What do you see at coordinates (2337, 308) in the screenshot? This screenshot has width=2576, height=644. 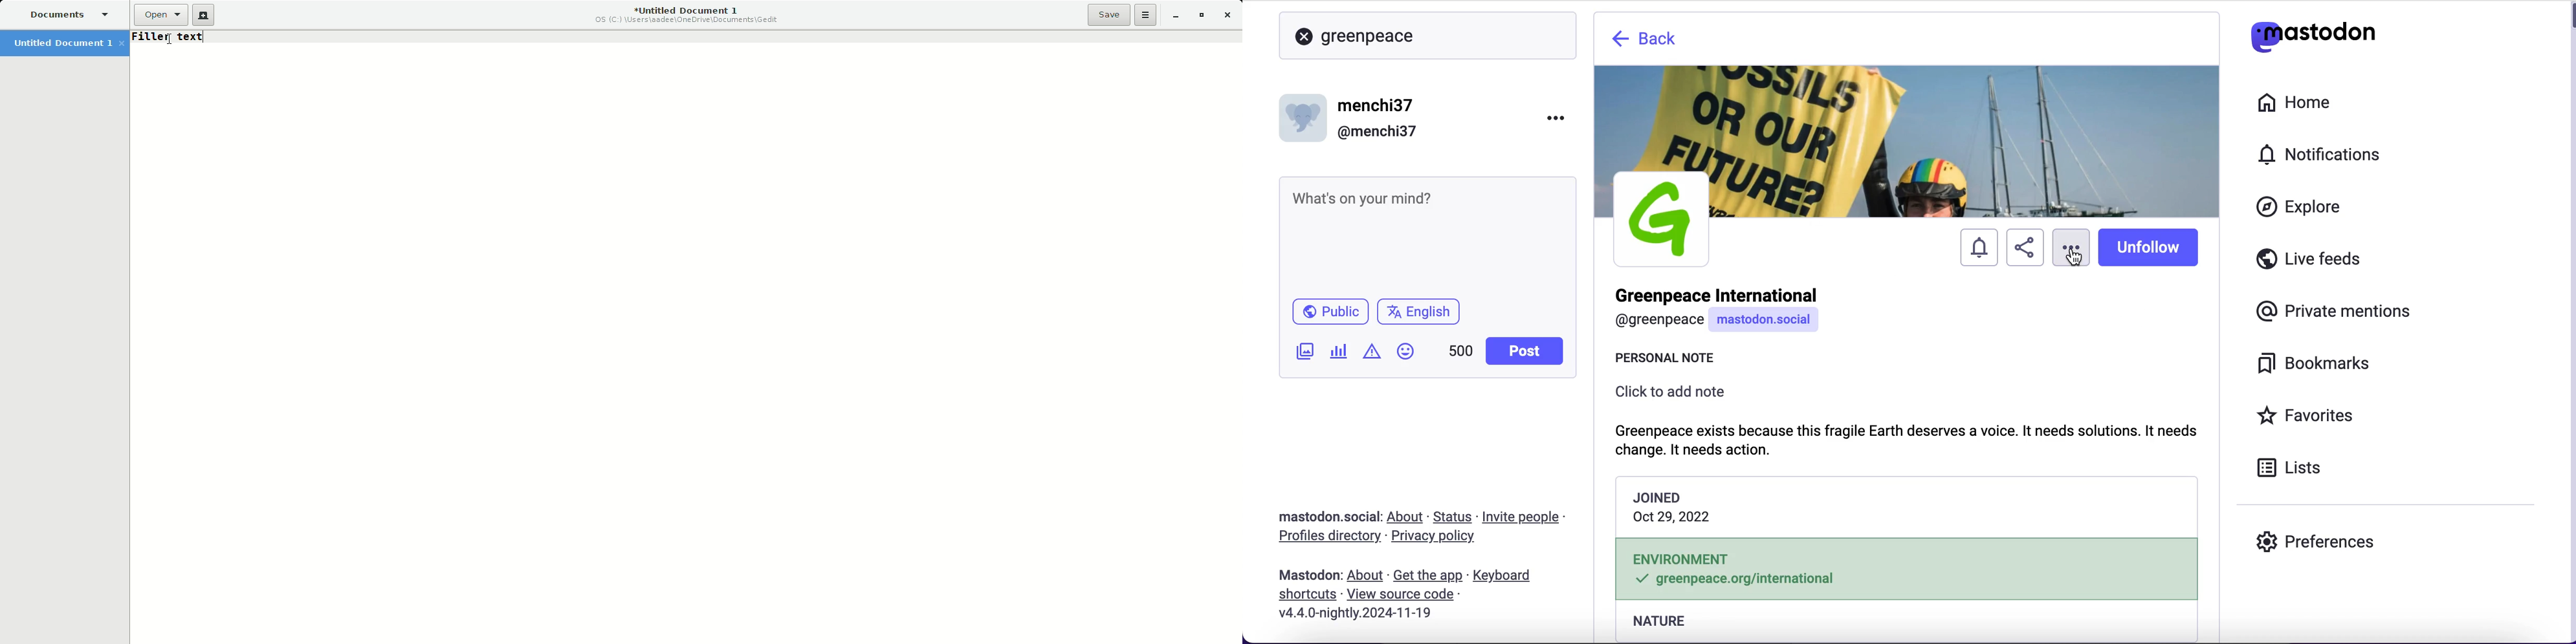 I see `private mentions` at bounding box center [2337, 308].